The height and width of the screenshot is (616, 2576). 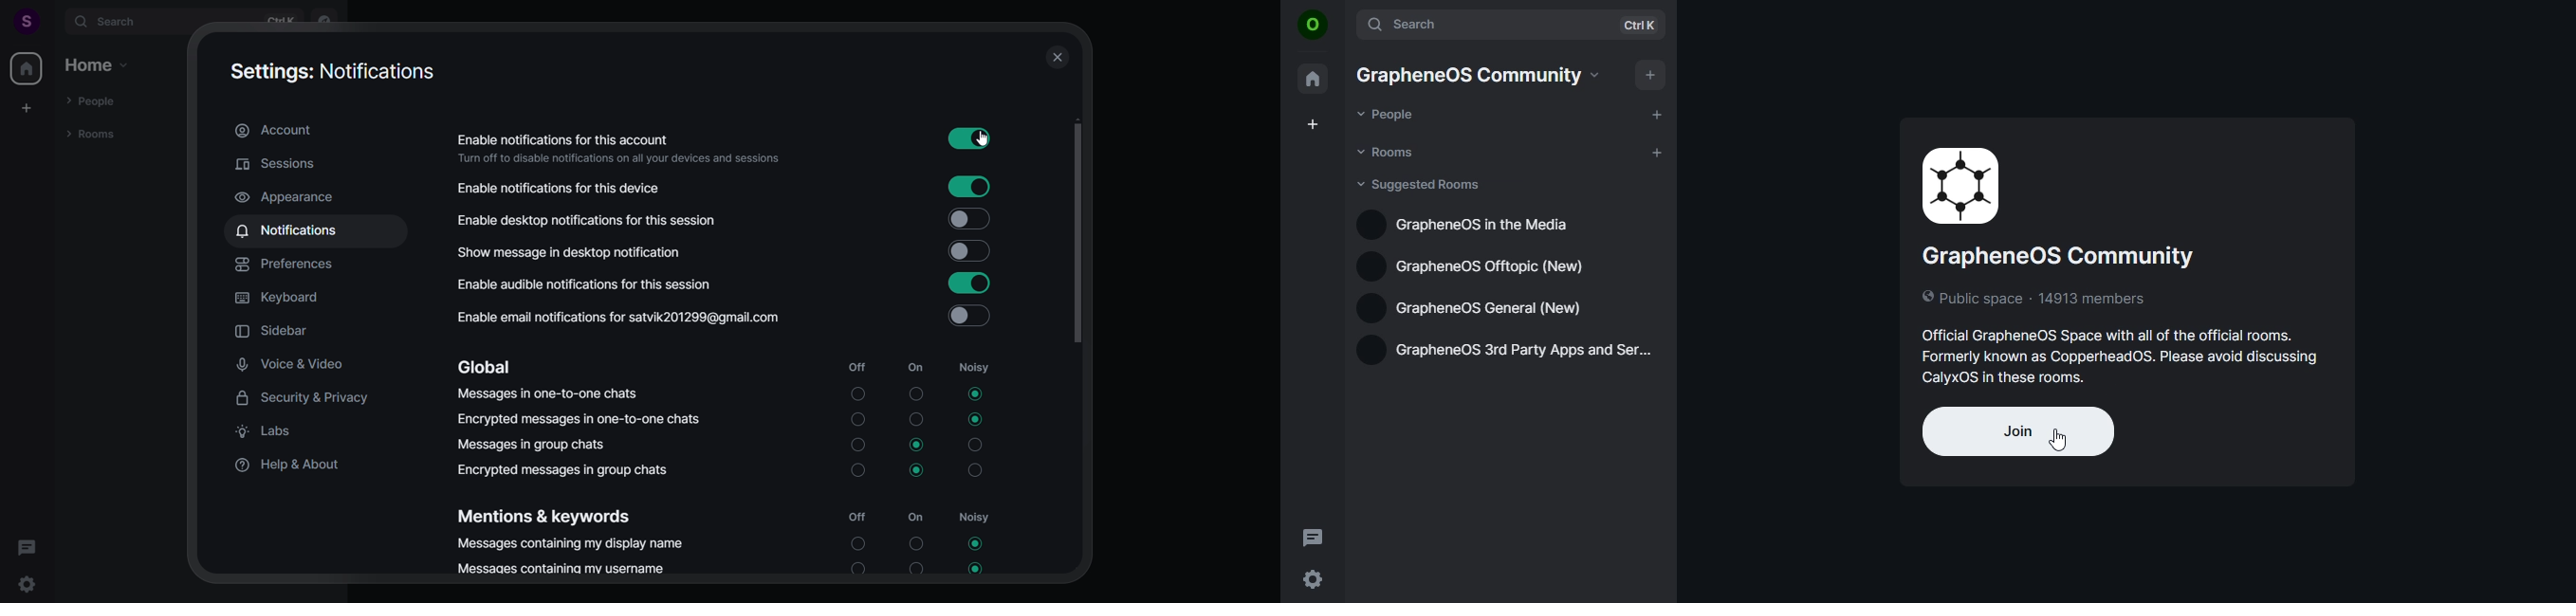 I want to click on enable email notification, so click(x=746, y=318).